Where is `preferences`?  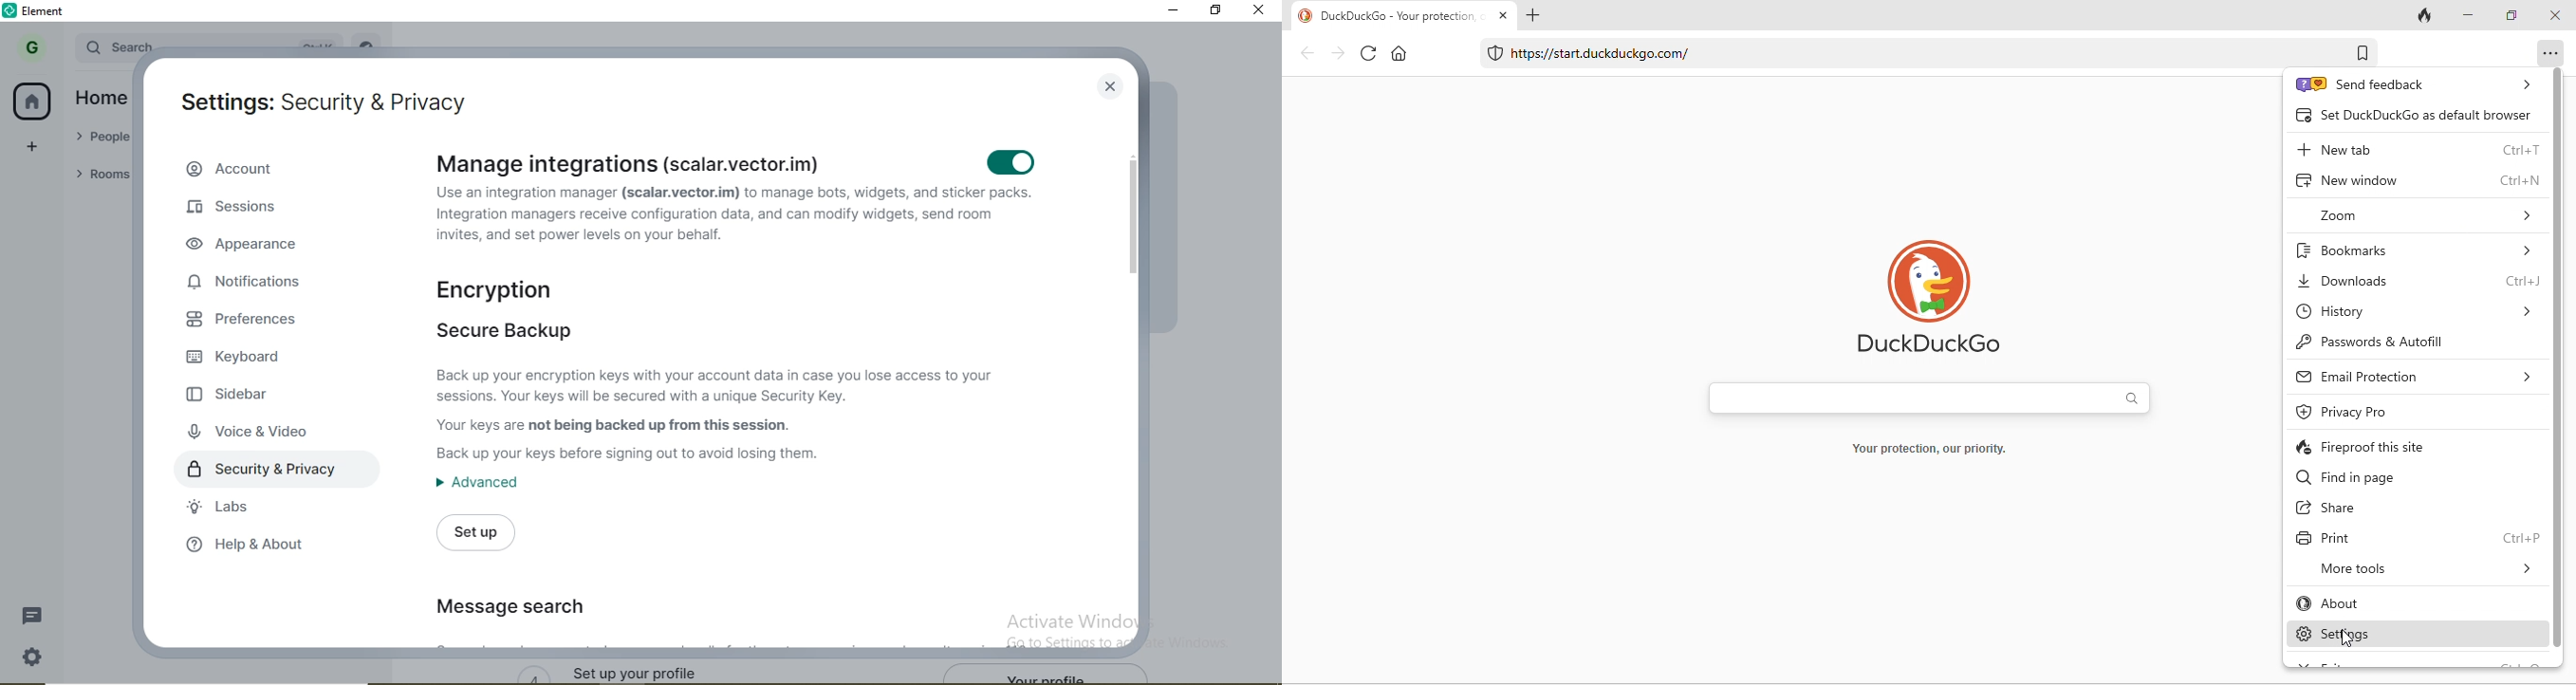 preferences is located at coordinates (256, 322).